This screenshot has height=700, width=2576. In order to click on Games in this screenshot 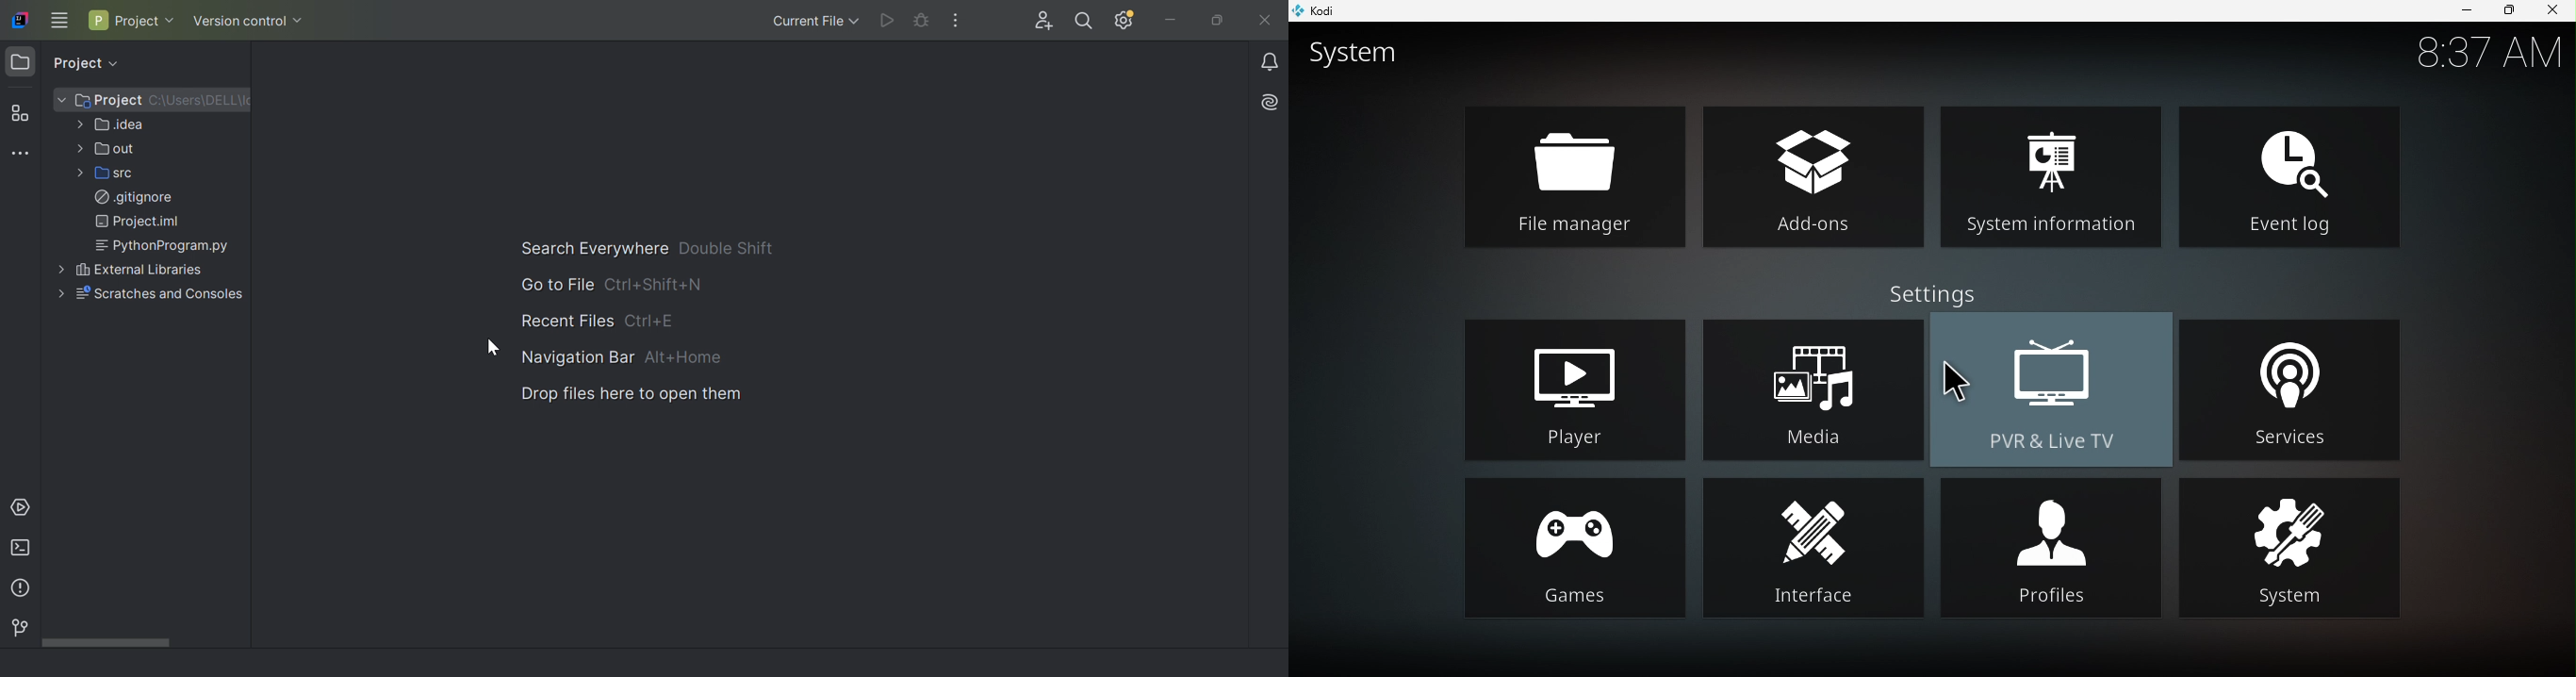, I will do `click(1573, 547)`.